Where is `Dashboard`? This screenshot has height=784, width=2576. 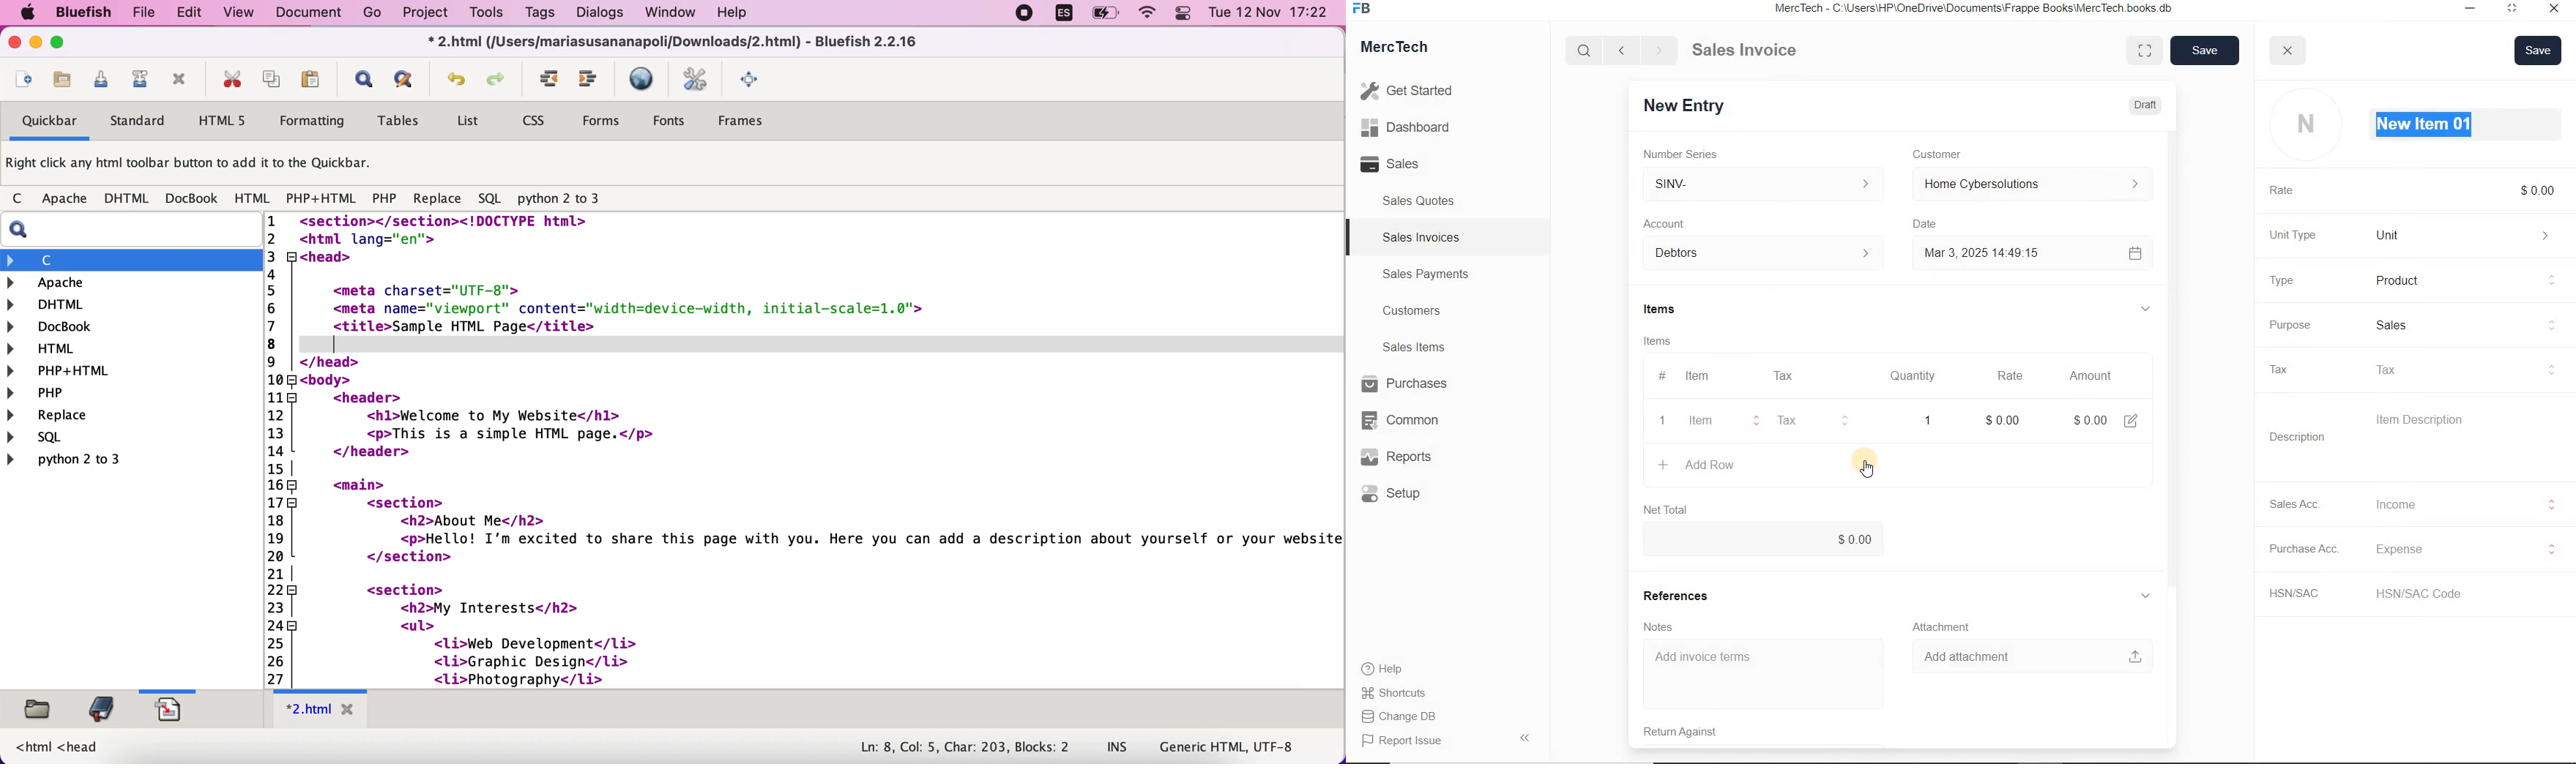 Dashboard is located at coordinates (1412, 128).